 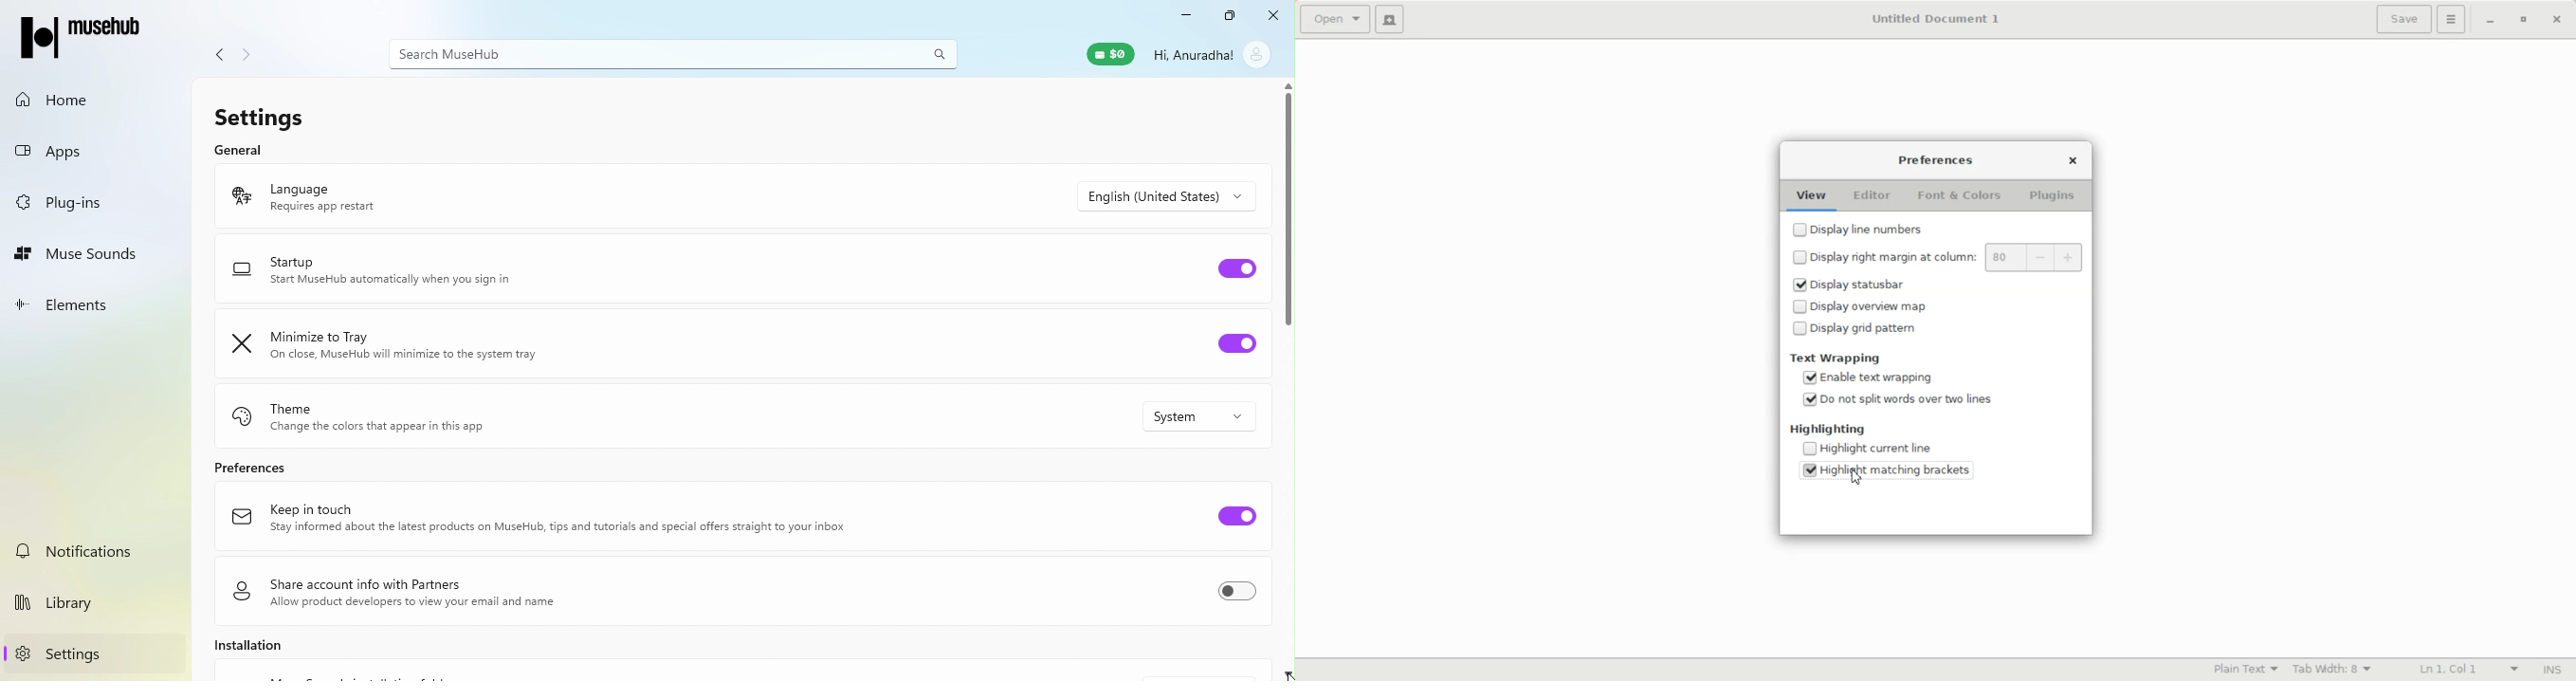 I want to click on Navigate forward, so click(x=247, y=56).